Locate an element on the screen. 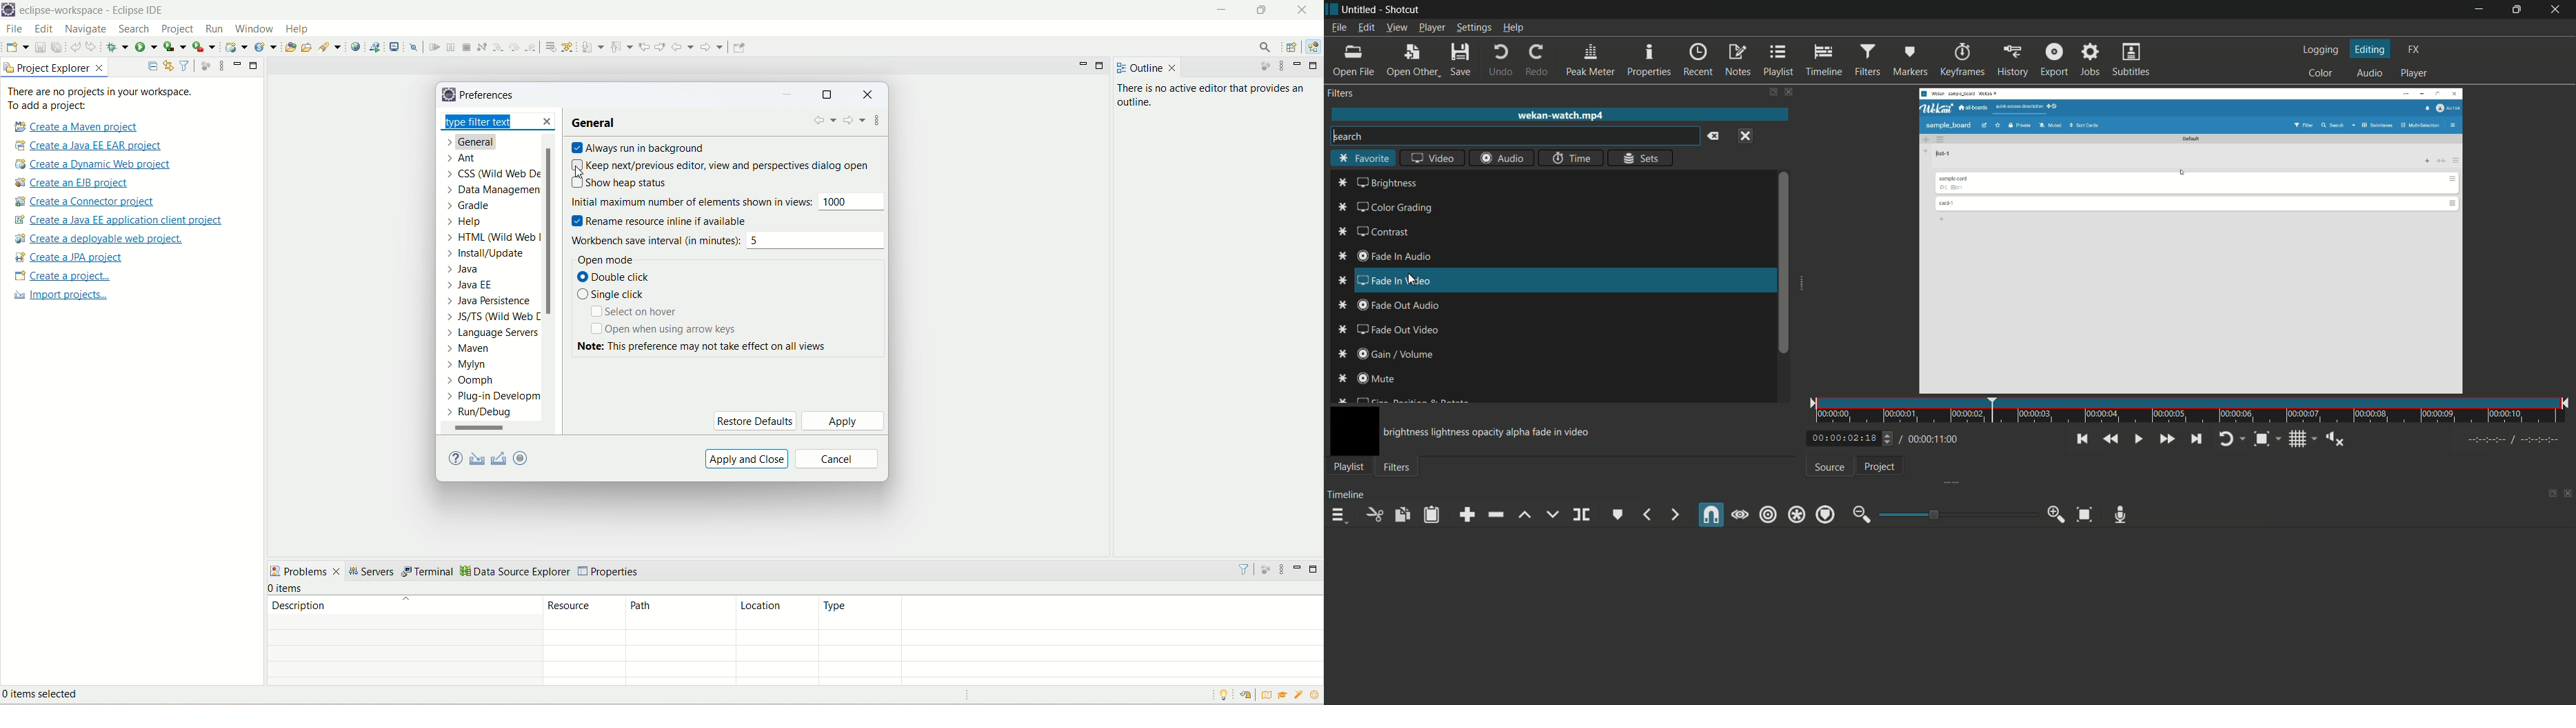 The width and height of the screenshot is (2576, 728). close timeline is located at coordinates (2569, 492).